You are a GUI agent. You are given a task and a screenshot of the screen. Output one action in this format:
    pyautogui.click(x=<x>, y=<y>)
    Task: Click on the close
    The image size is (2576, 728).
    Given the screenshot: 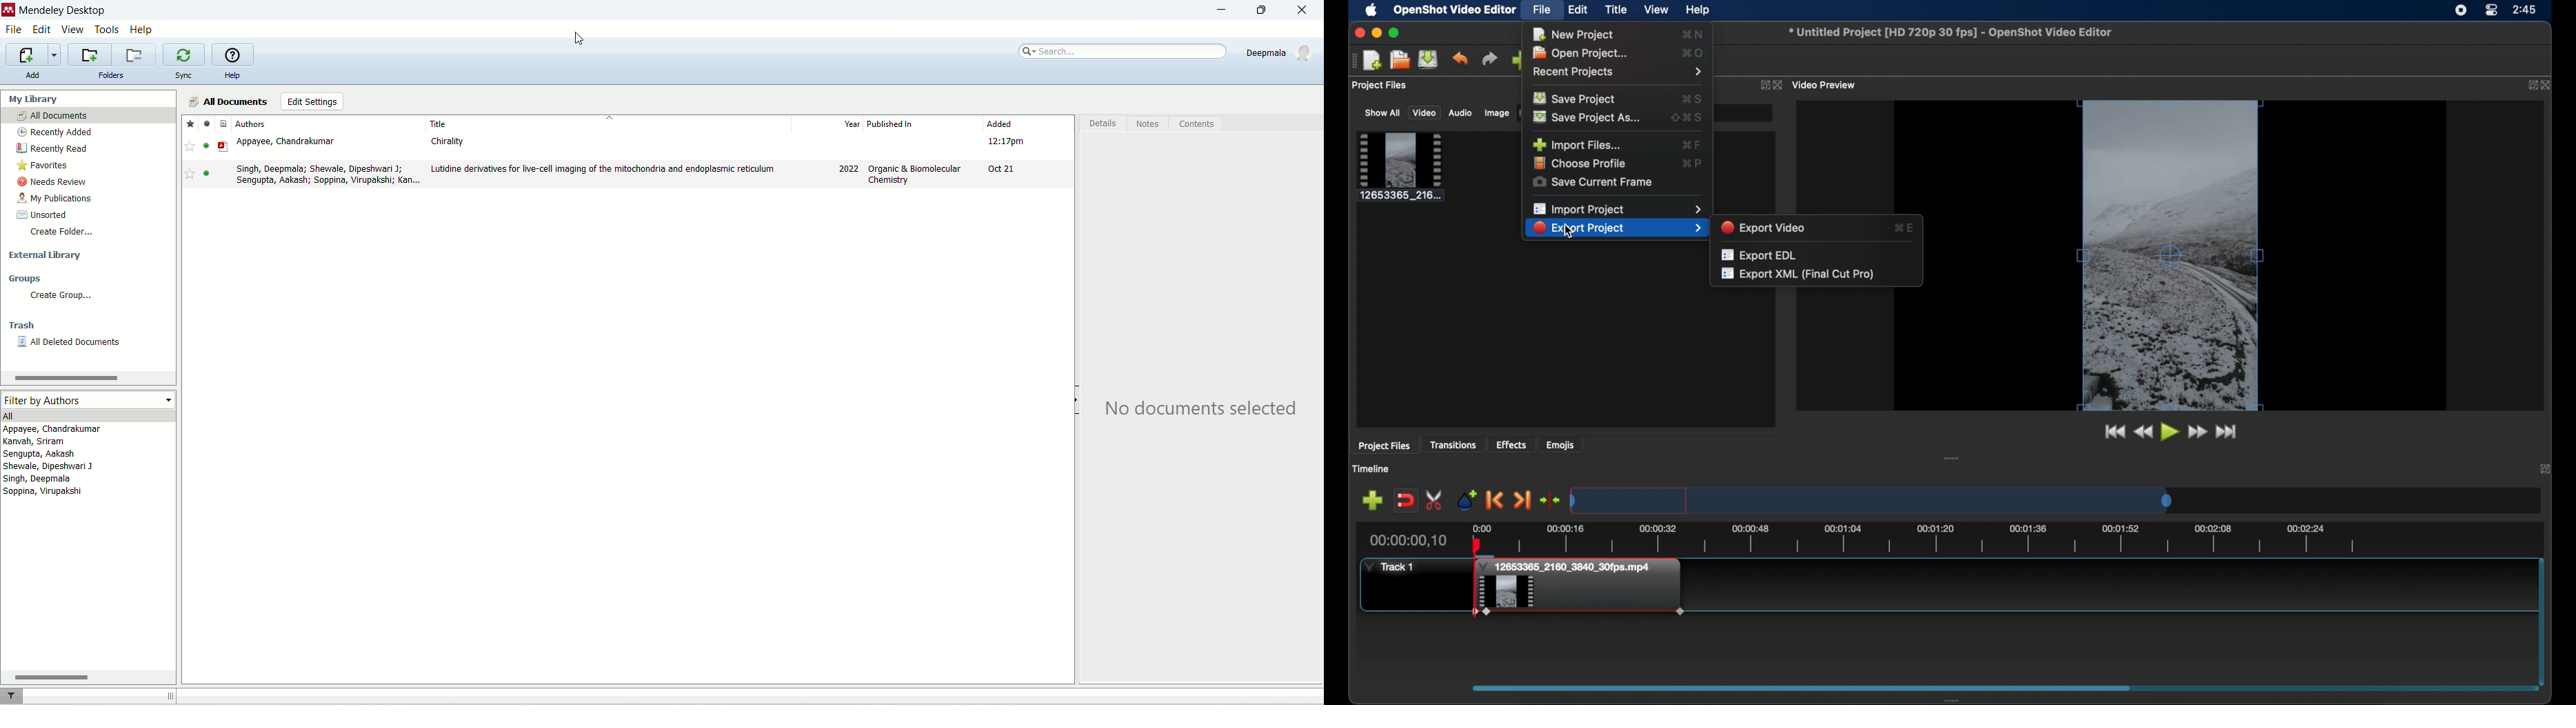 What is the action you would take?
    pyautogui.click(x=2547, y=469)
    